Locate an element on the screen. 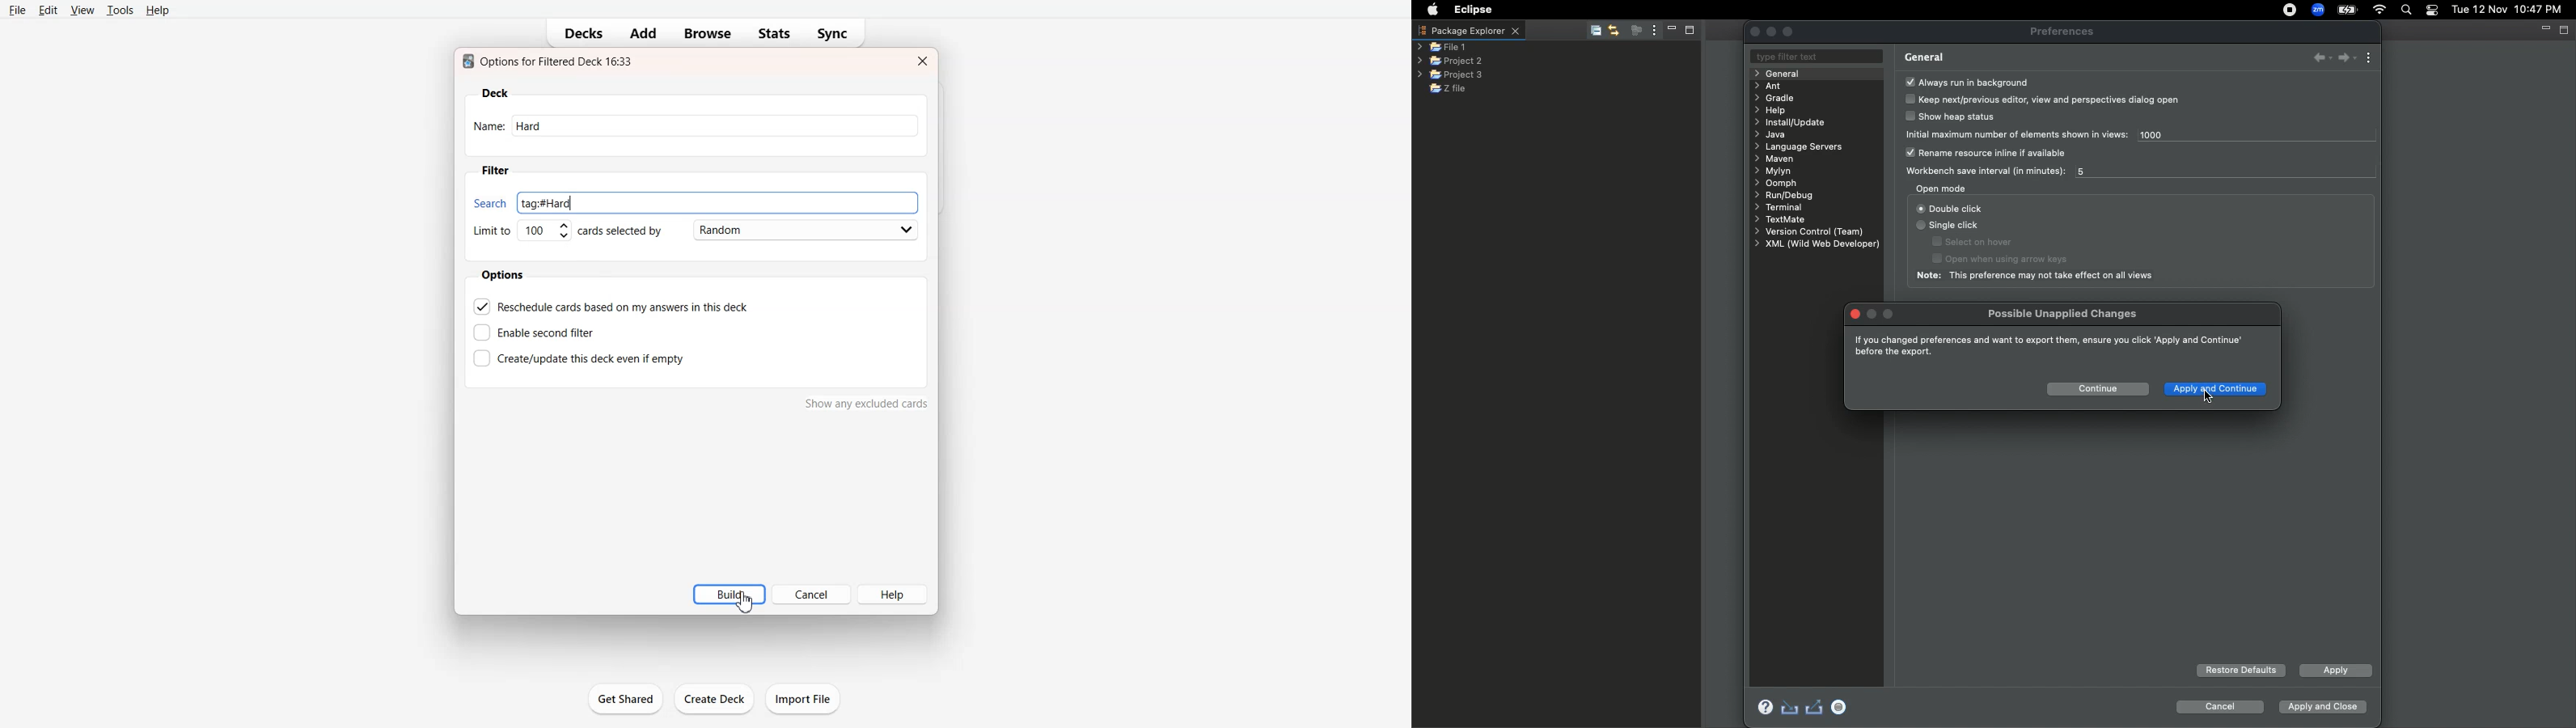  Terminal is located at coordinates (1778, 207).